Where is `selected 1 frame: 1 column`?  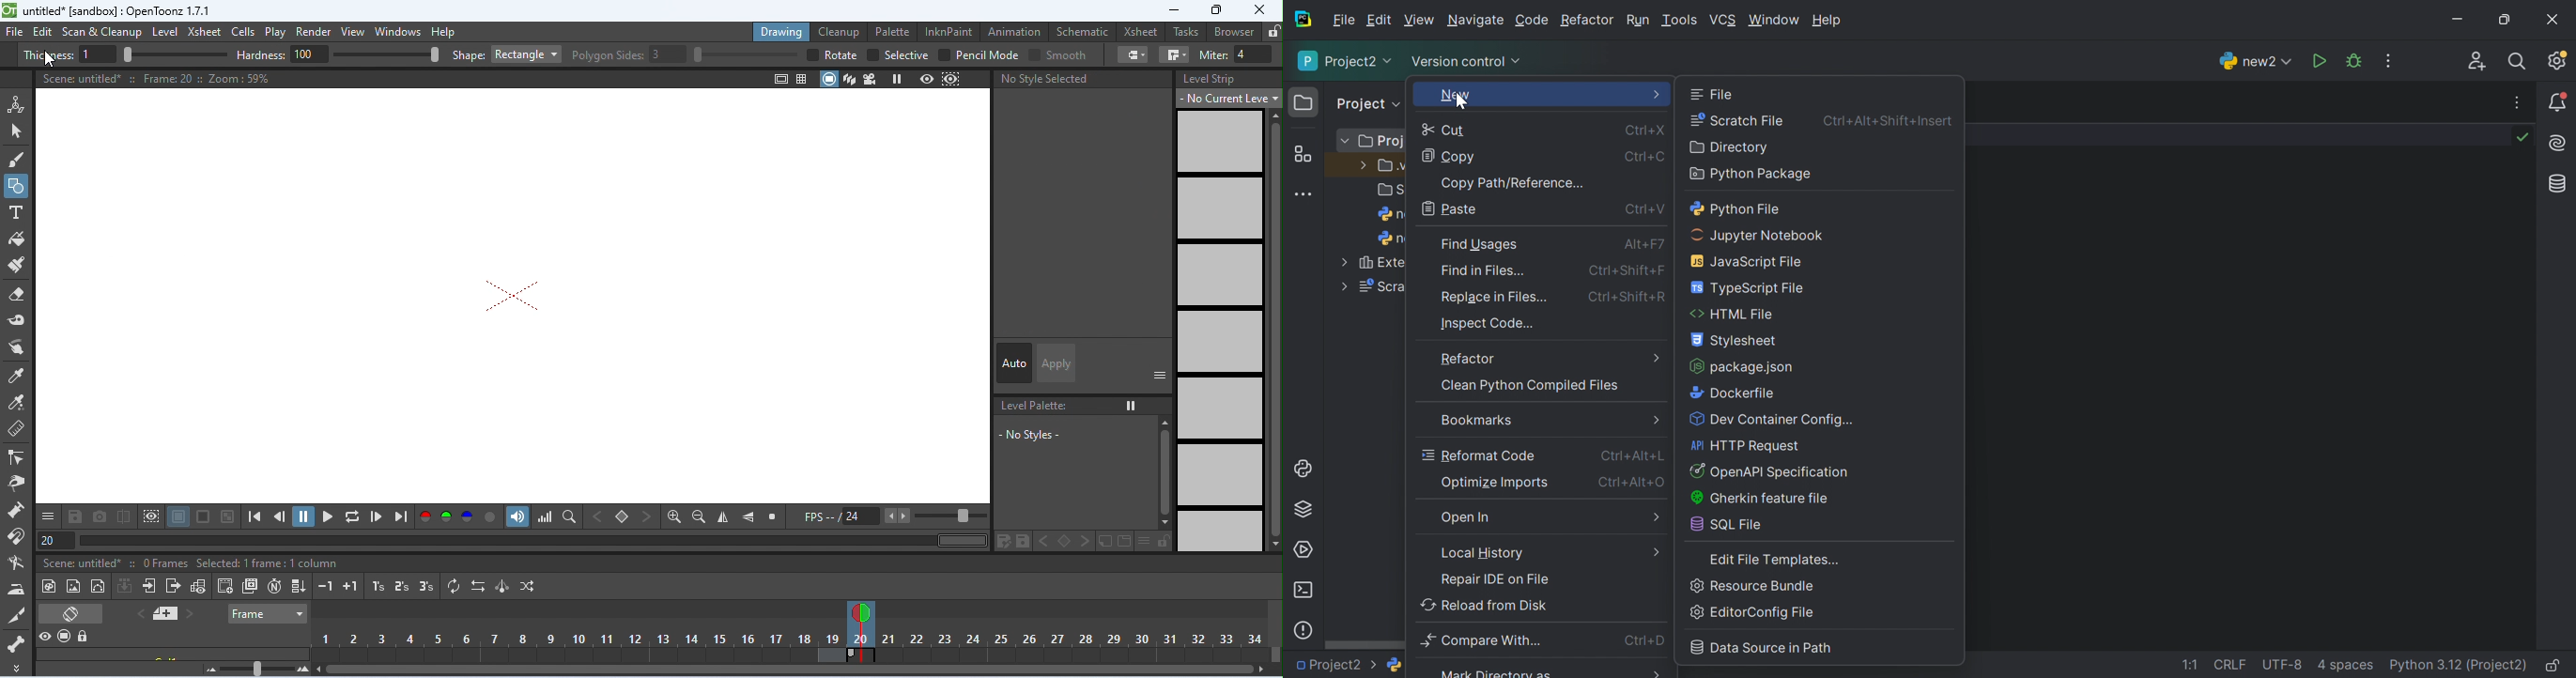
selected 1 frame: 1 column is located at coordinates (318, 562).